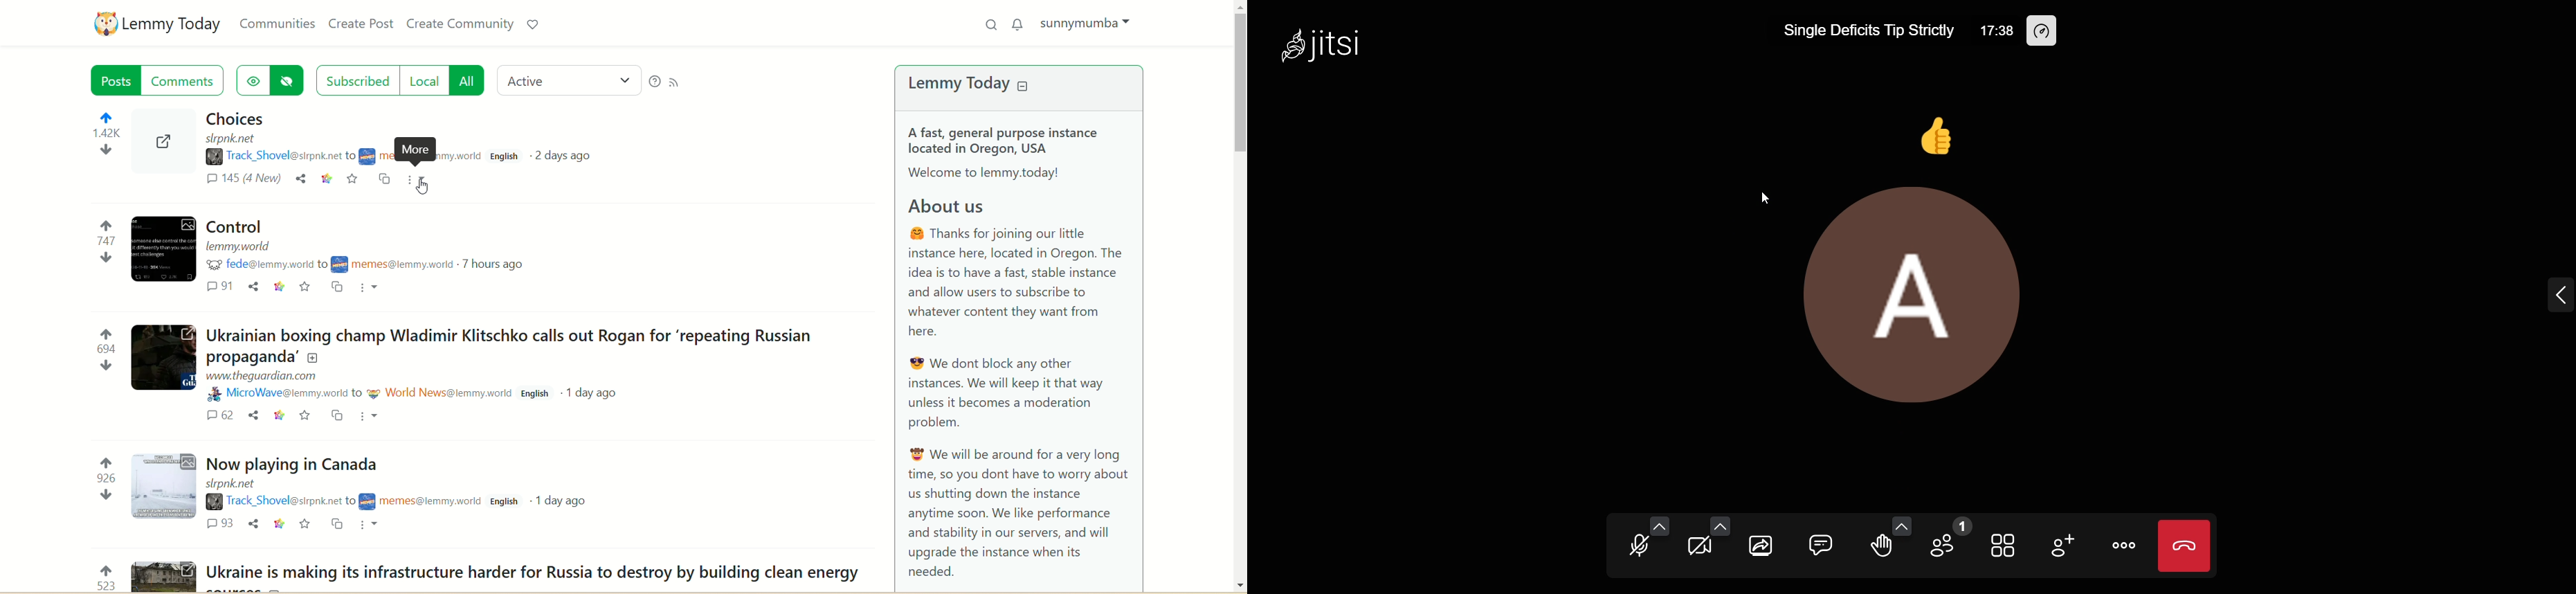 The width and height of the screenshot is (2576, 616). I want to click on URL, so click(235, 140).